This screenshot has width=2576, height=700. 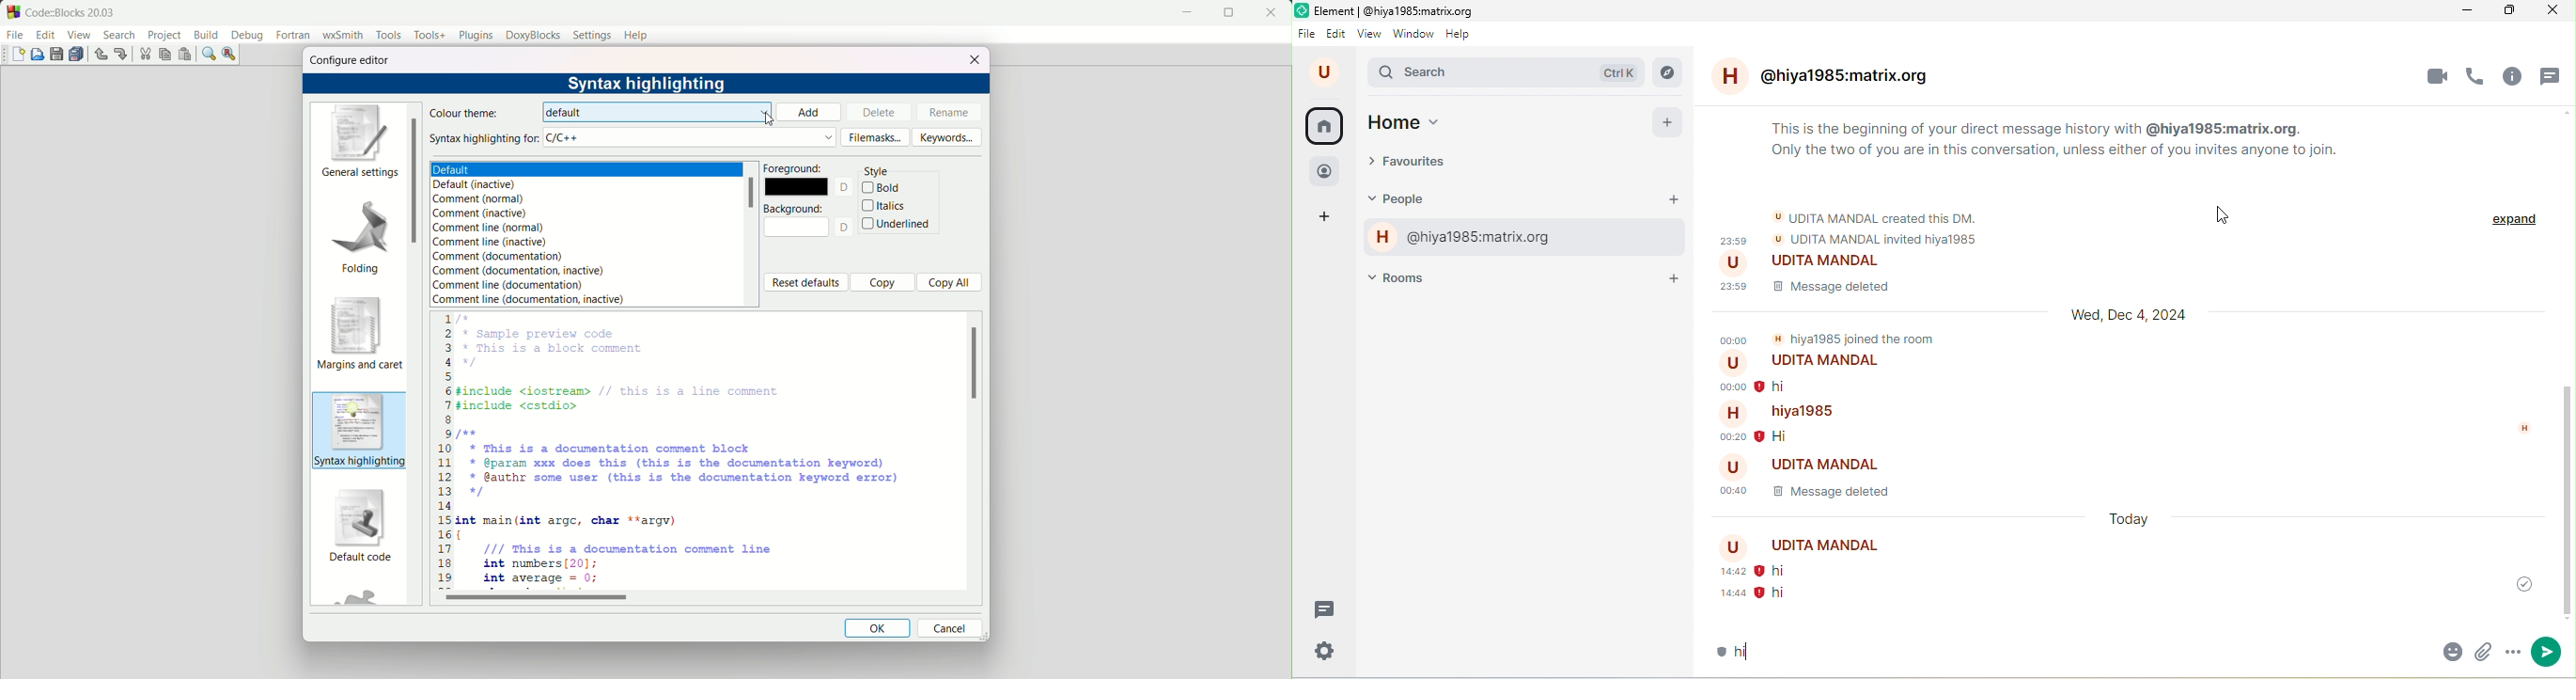 I want to click on copy, so click(x=164, y=54).